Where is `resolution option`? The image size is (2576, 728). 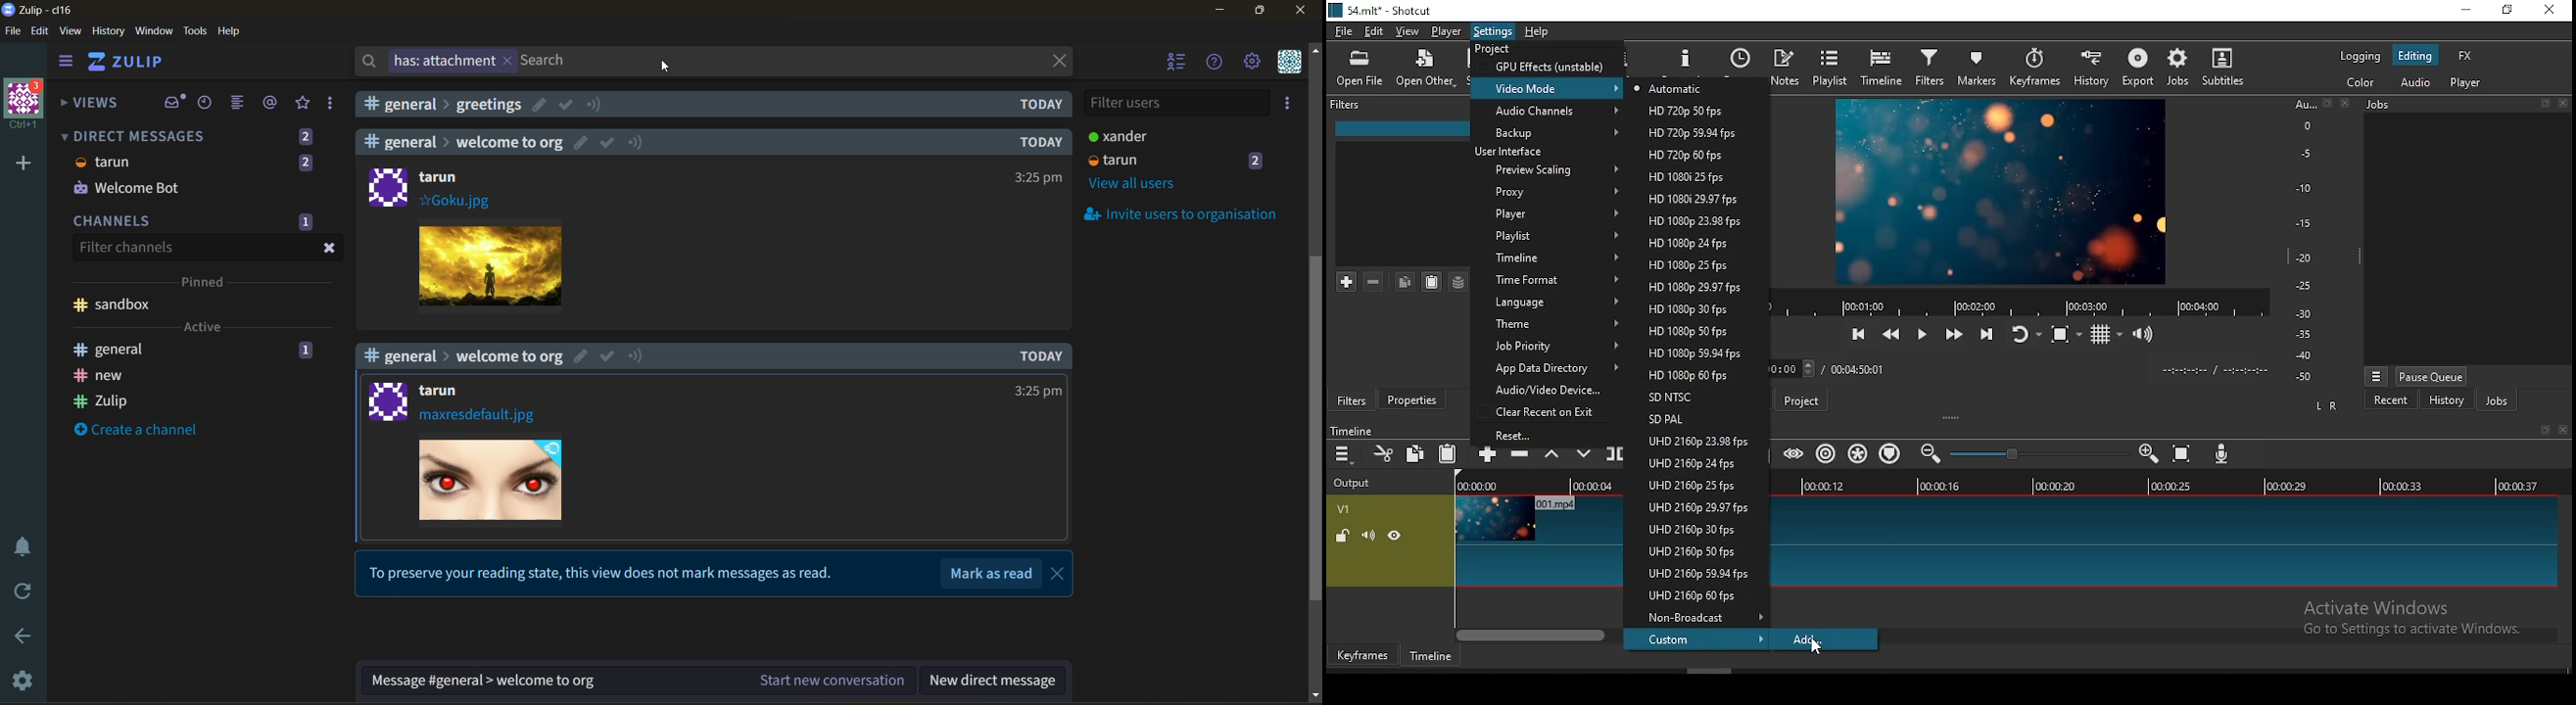
resolution option is located at coordinates (1697, 444).